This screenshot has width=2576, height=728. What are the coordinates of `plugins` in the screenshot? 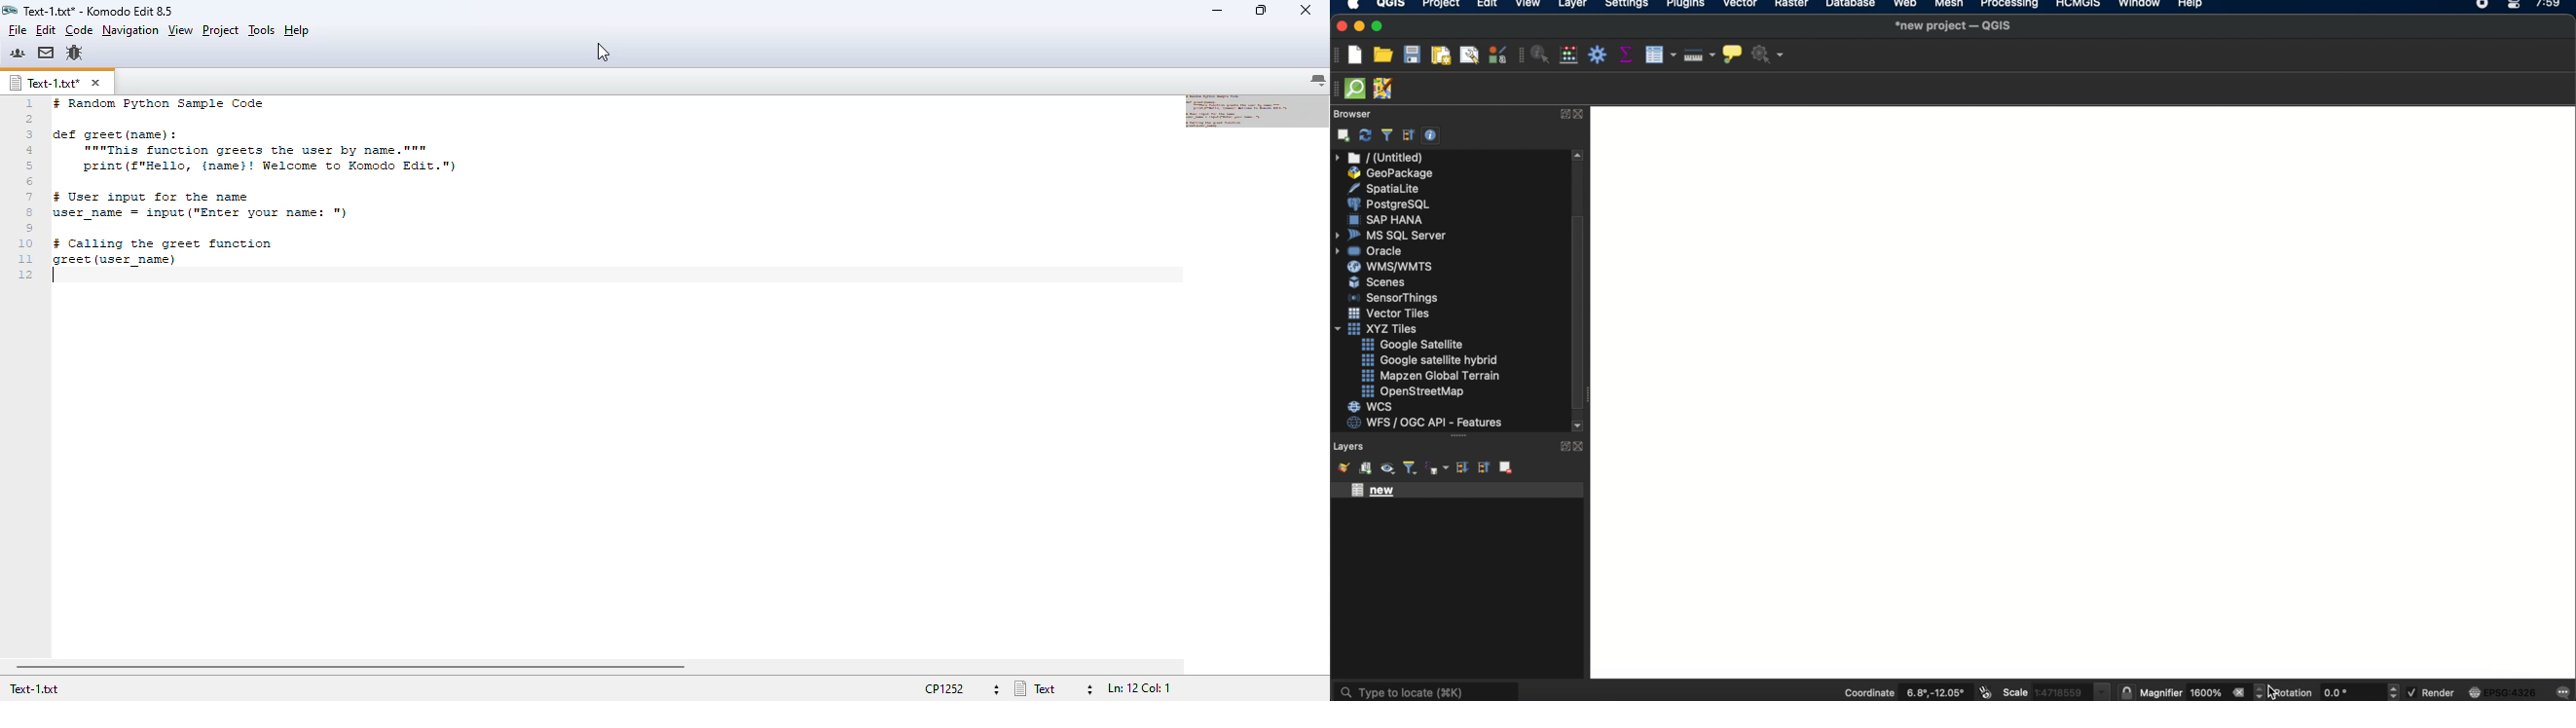 It's located at (1686, 6).